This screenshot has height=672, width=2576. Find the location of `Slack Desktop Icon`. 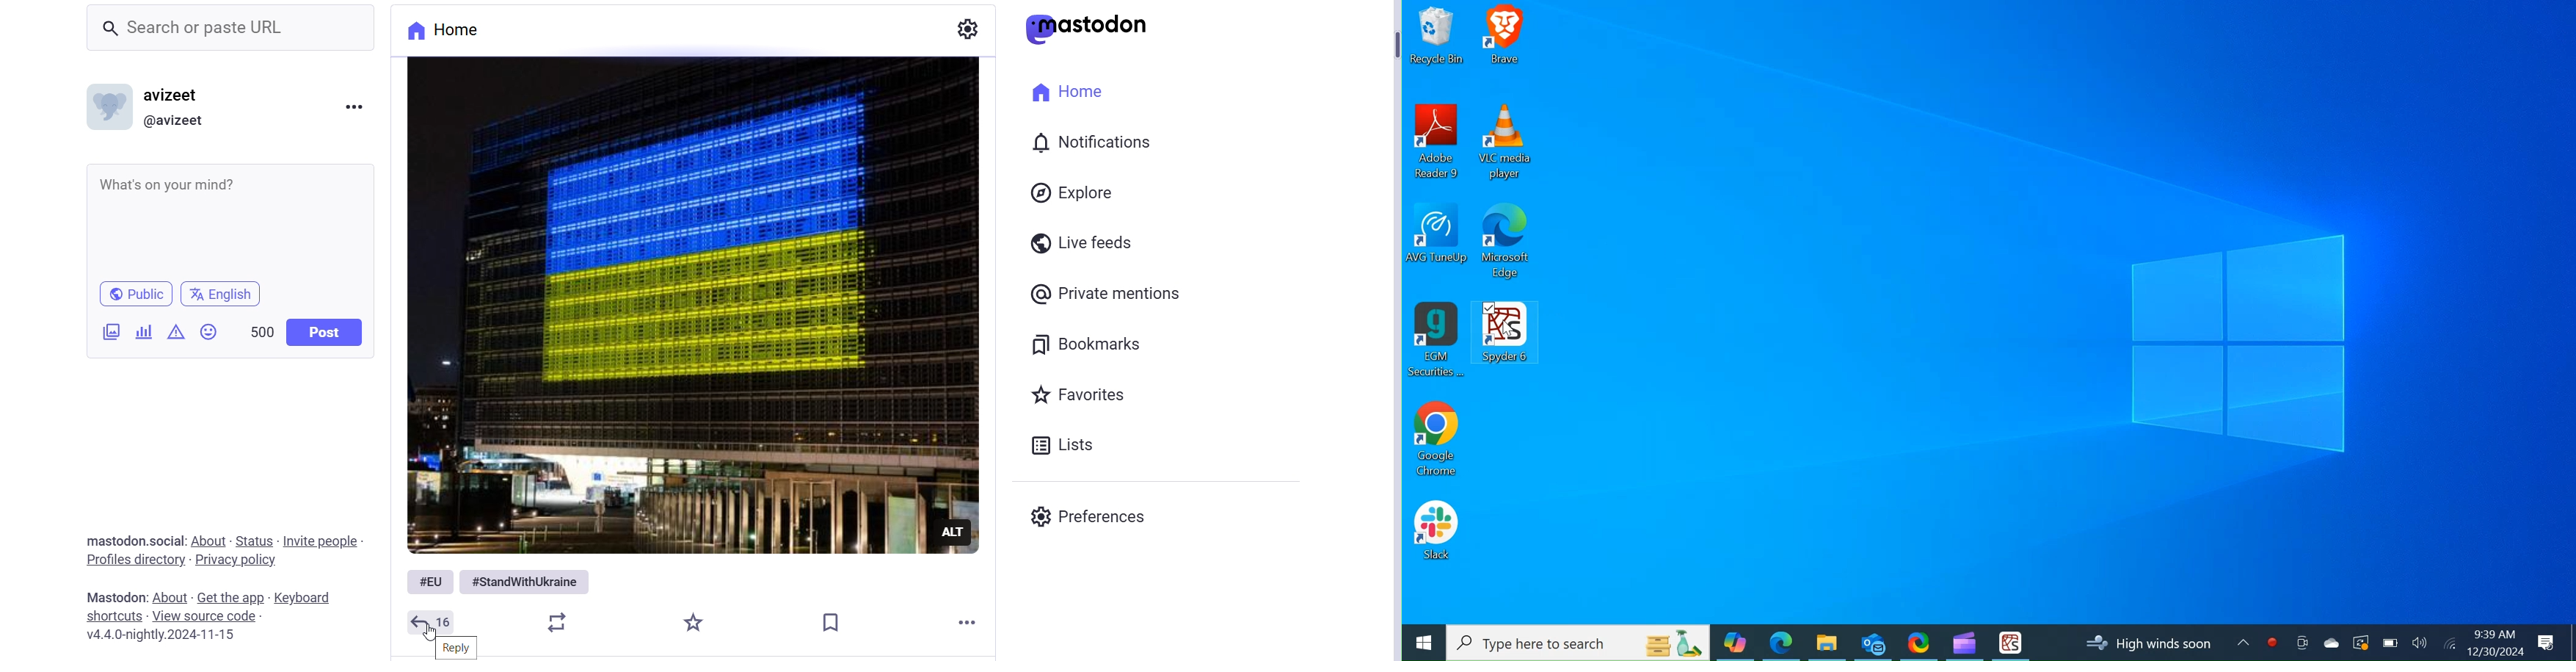

Slack Desktop Icon is located at coordinates (1436, 532).